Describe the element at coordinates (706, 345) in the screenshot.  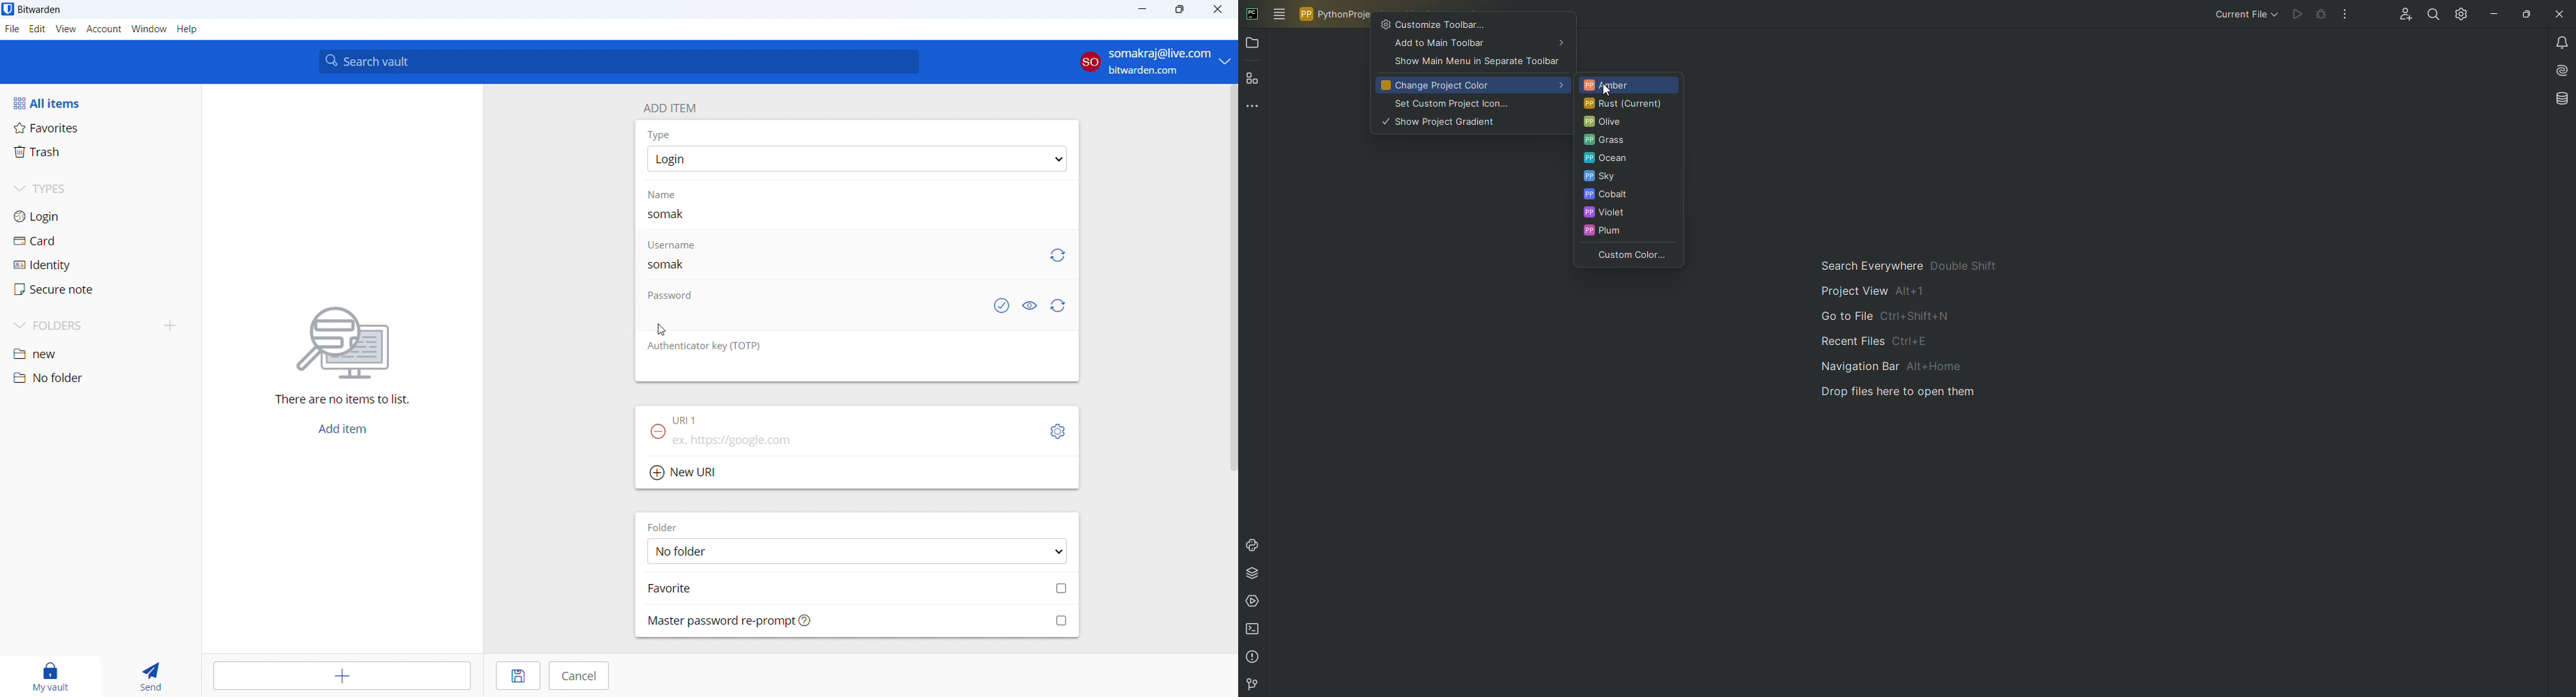
I see `otp` at that location.